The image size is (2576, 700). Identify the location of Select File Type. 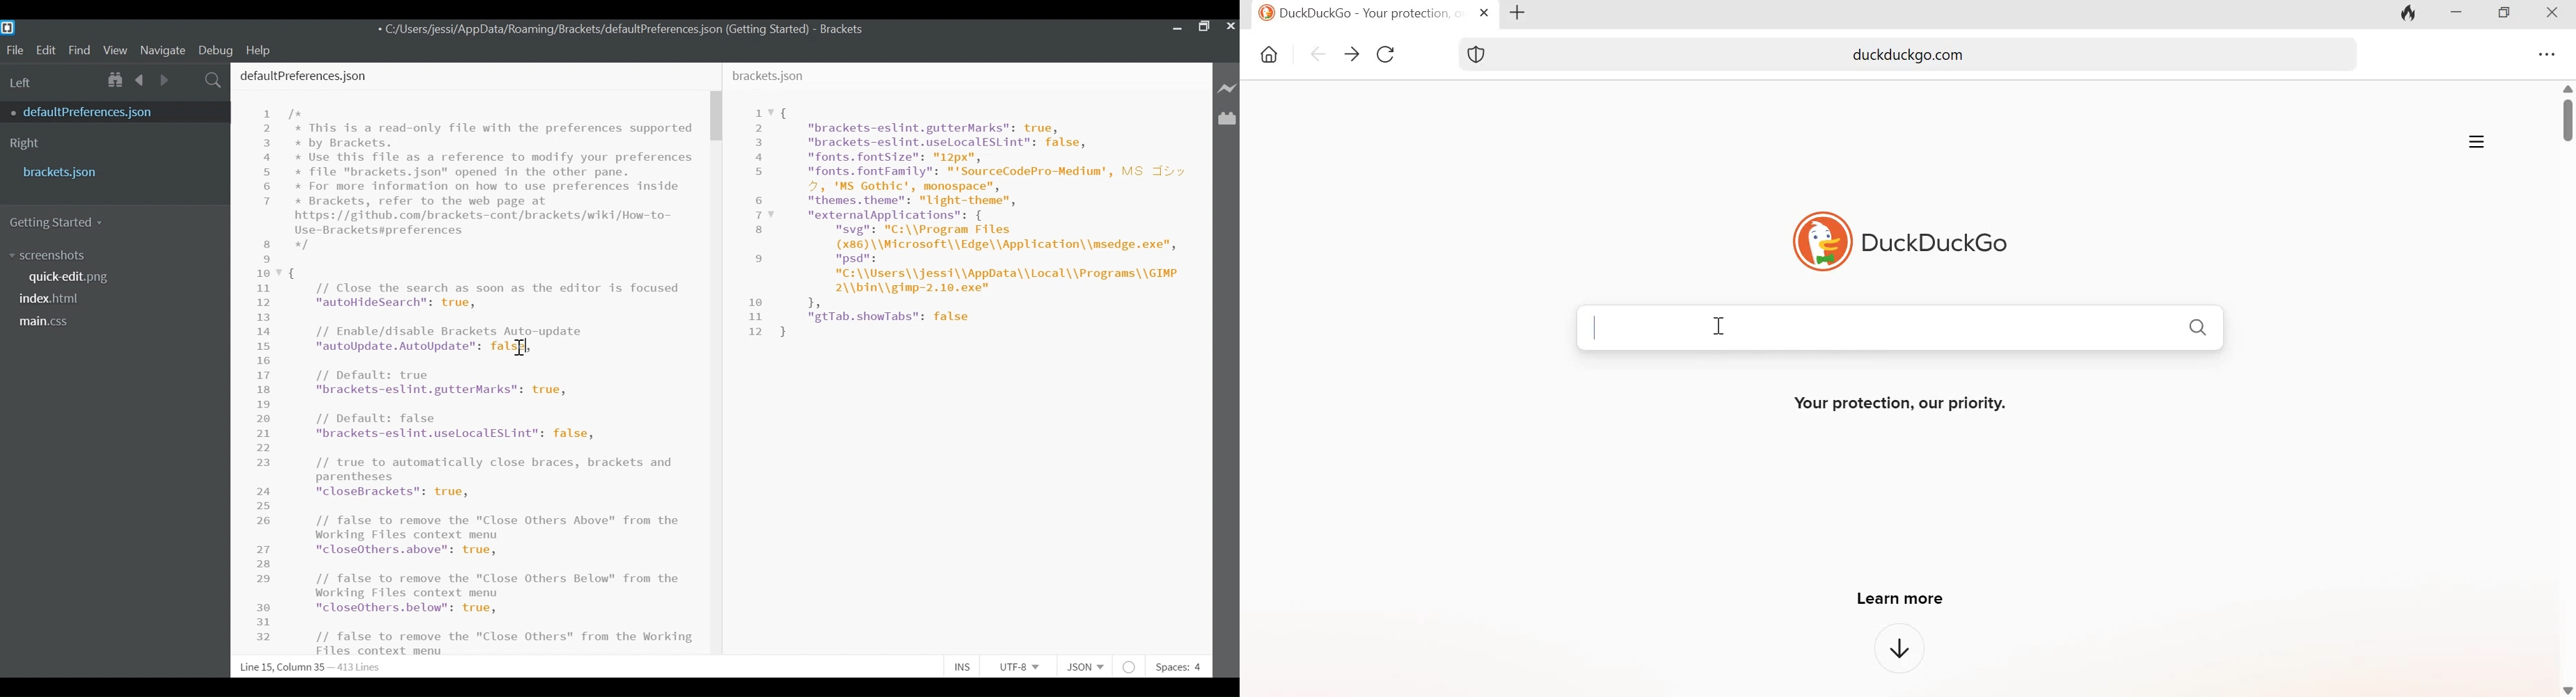
(1084, 667).